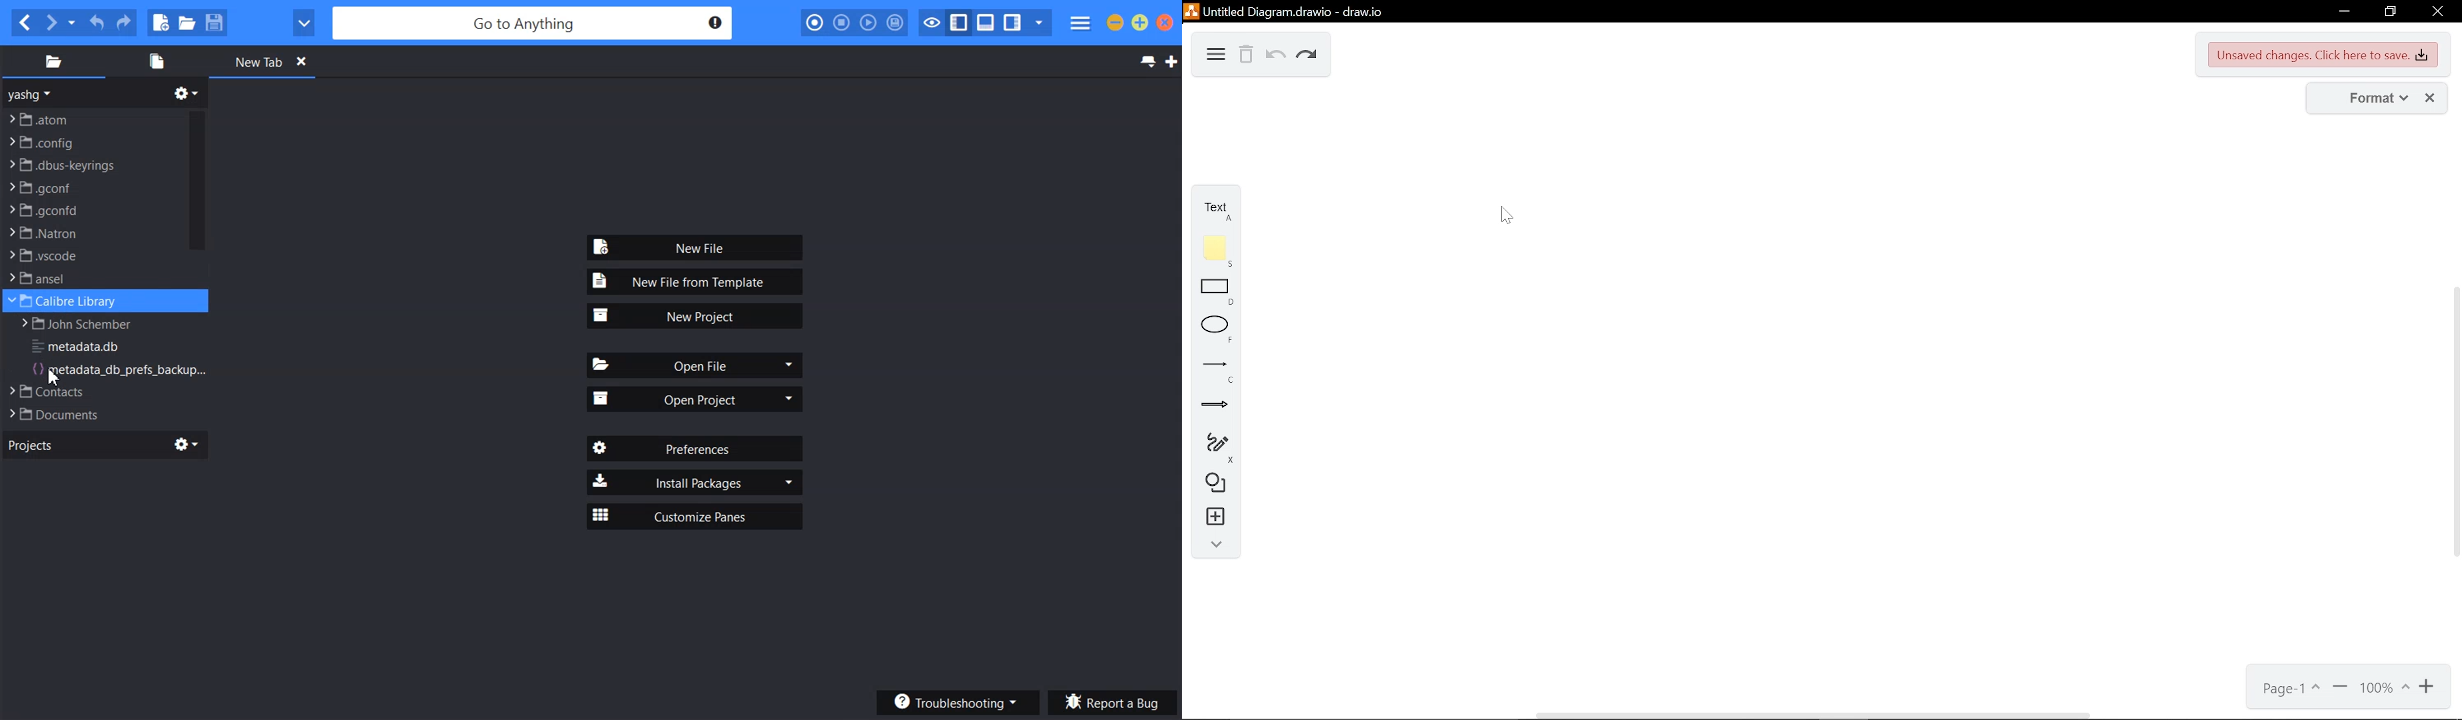 The image size is (2464, 728). Describe the element at coordinates (2340, 689) in the screenshot. I see `zoom in` at that location.